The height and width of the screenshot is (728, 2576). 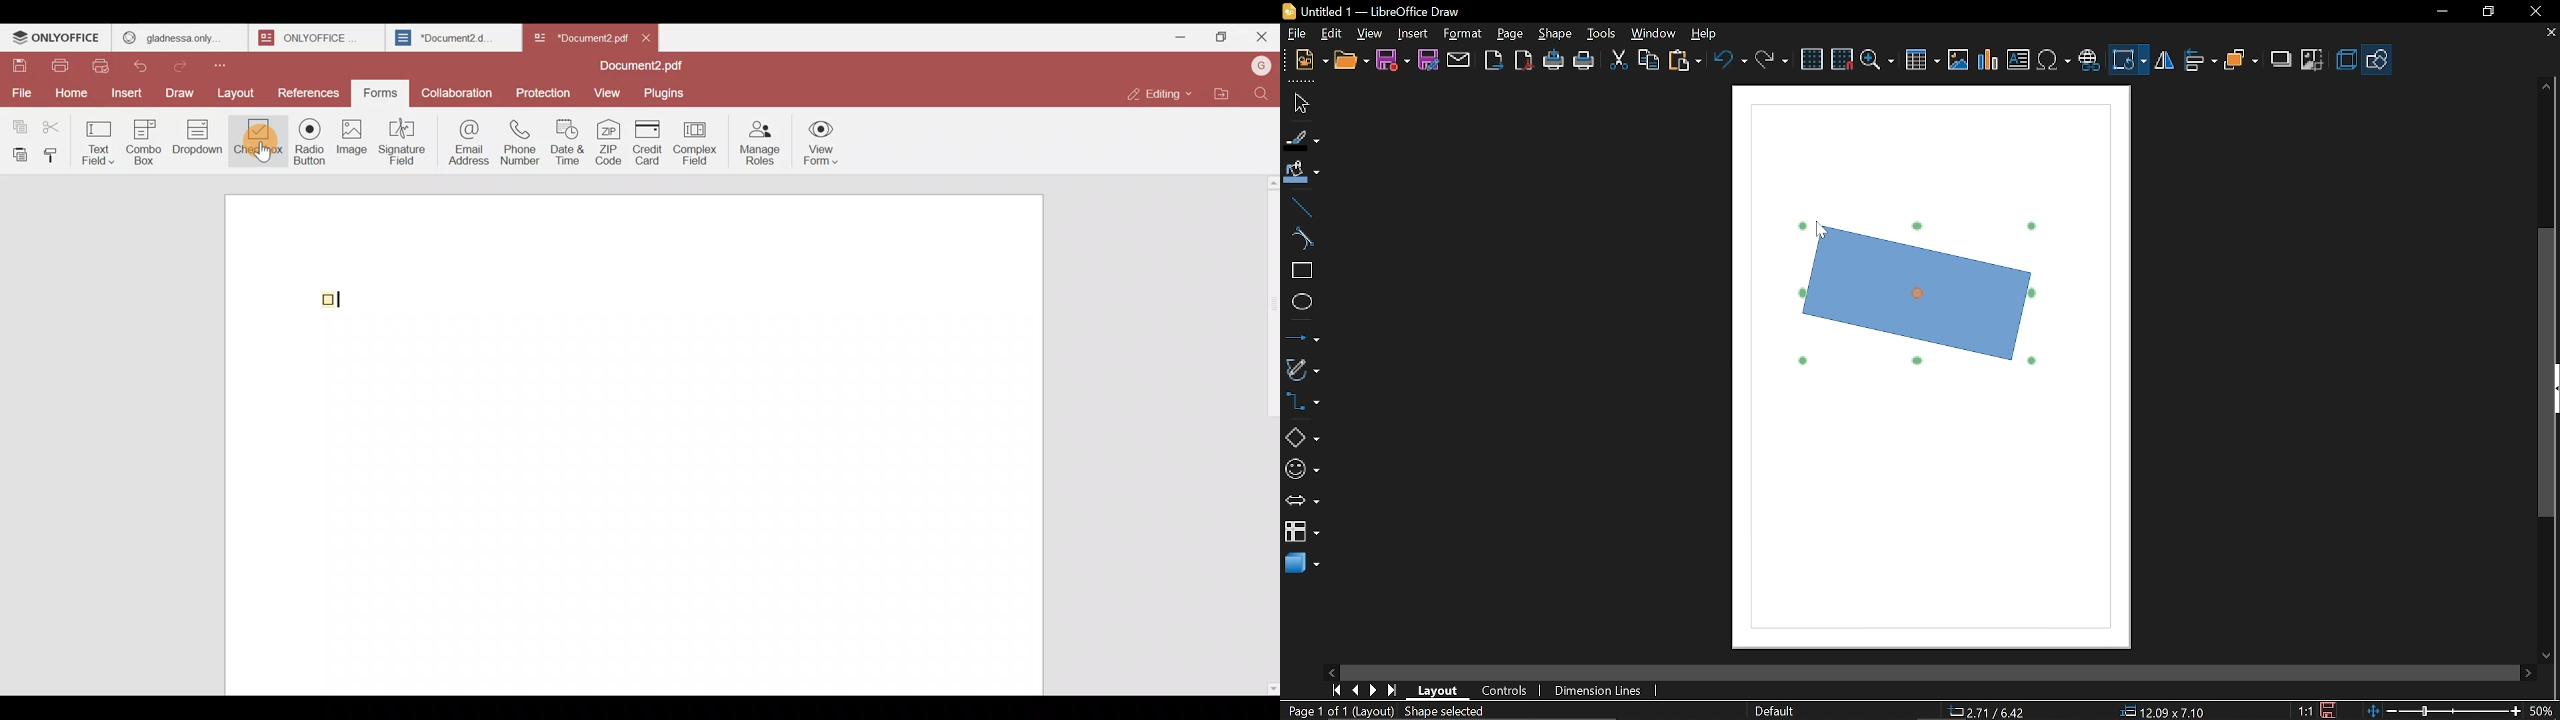 What do you see at coordinates (823, 143) in the screenshot?
I see `View form` at bounding box center [823, 143].